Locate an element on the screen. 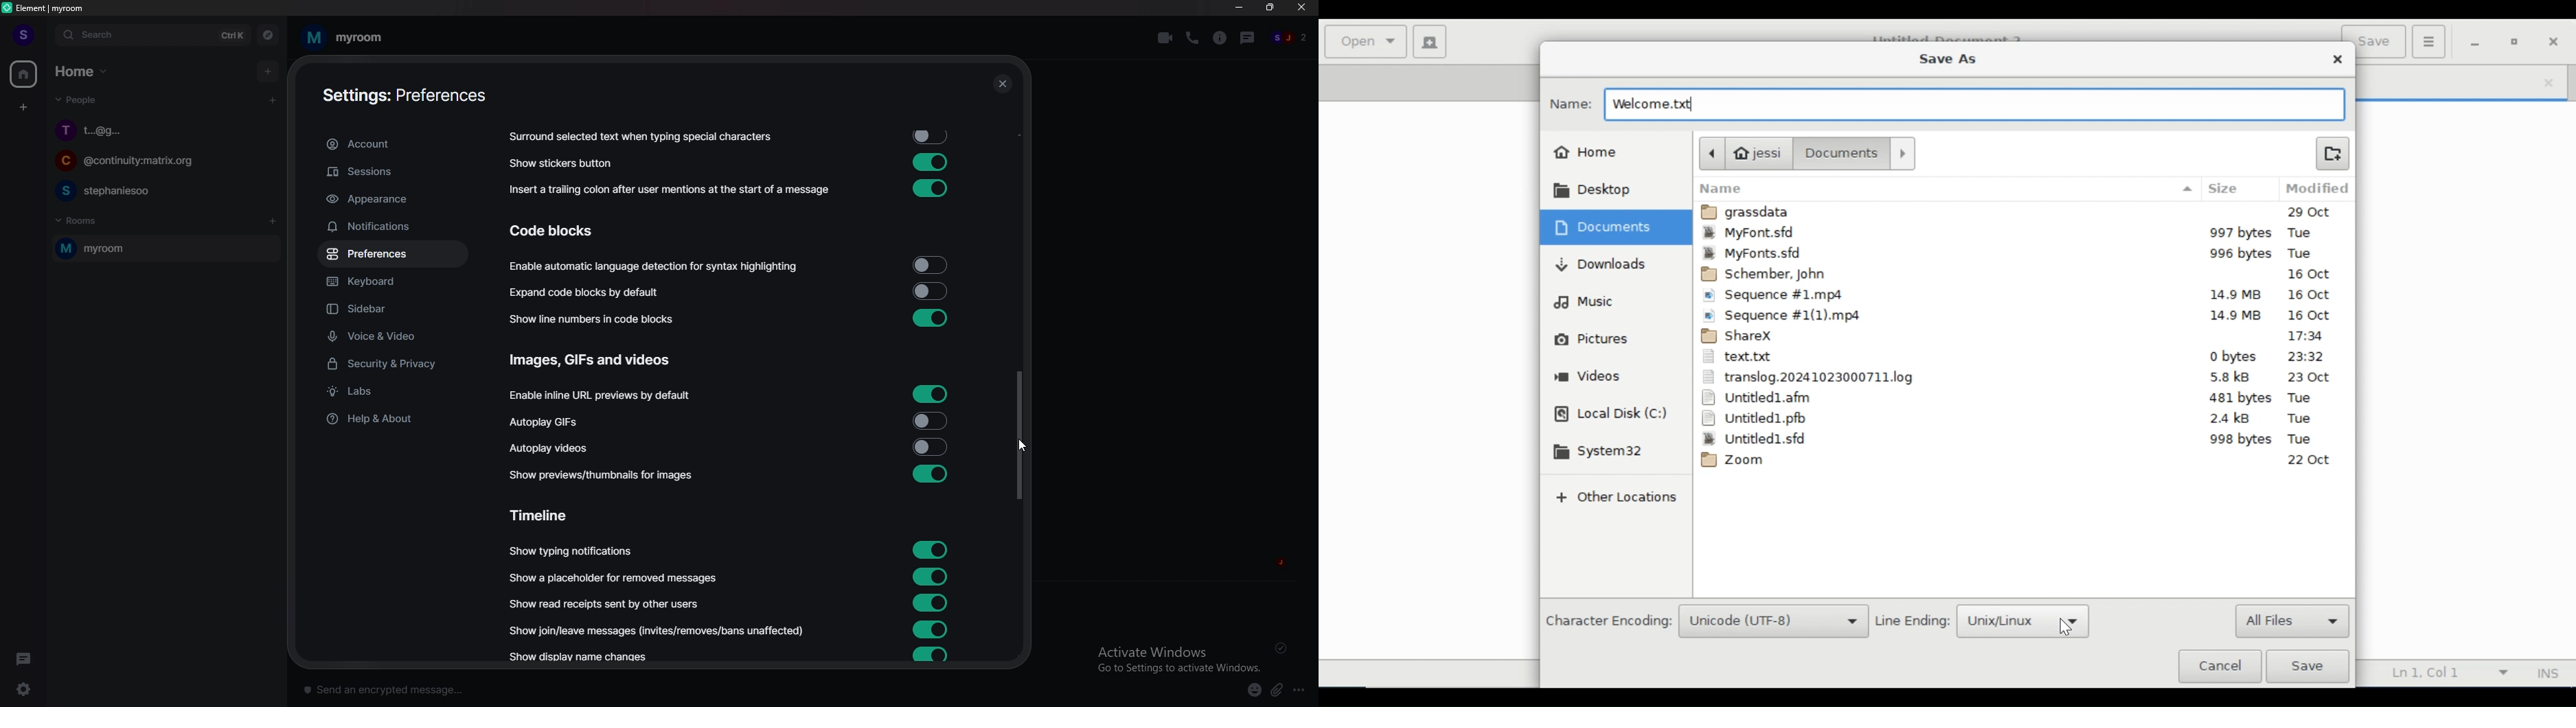 The height and width of the screenshot is (728, 2576). help is located at coordinates (391, 418).